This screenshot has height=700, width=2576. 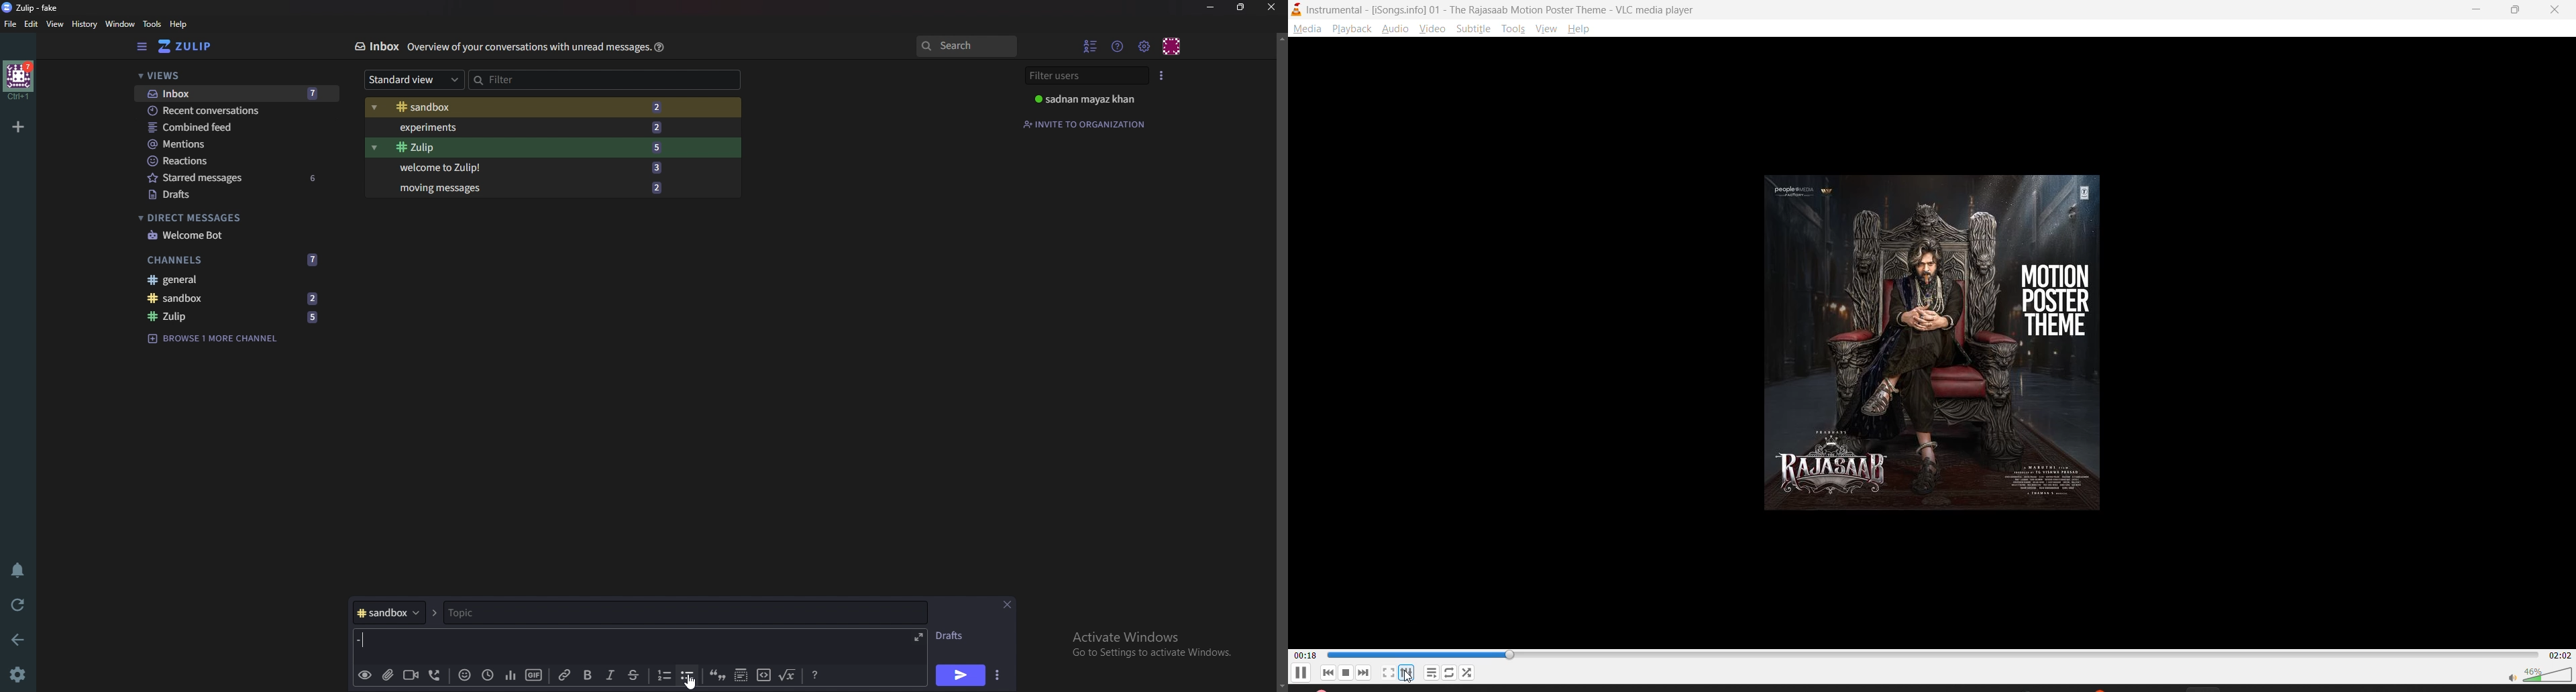 What do you see at coordinates (376, 46) in the screenshot?
I see `Inbox` at bounding box center [376, 46].